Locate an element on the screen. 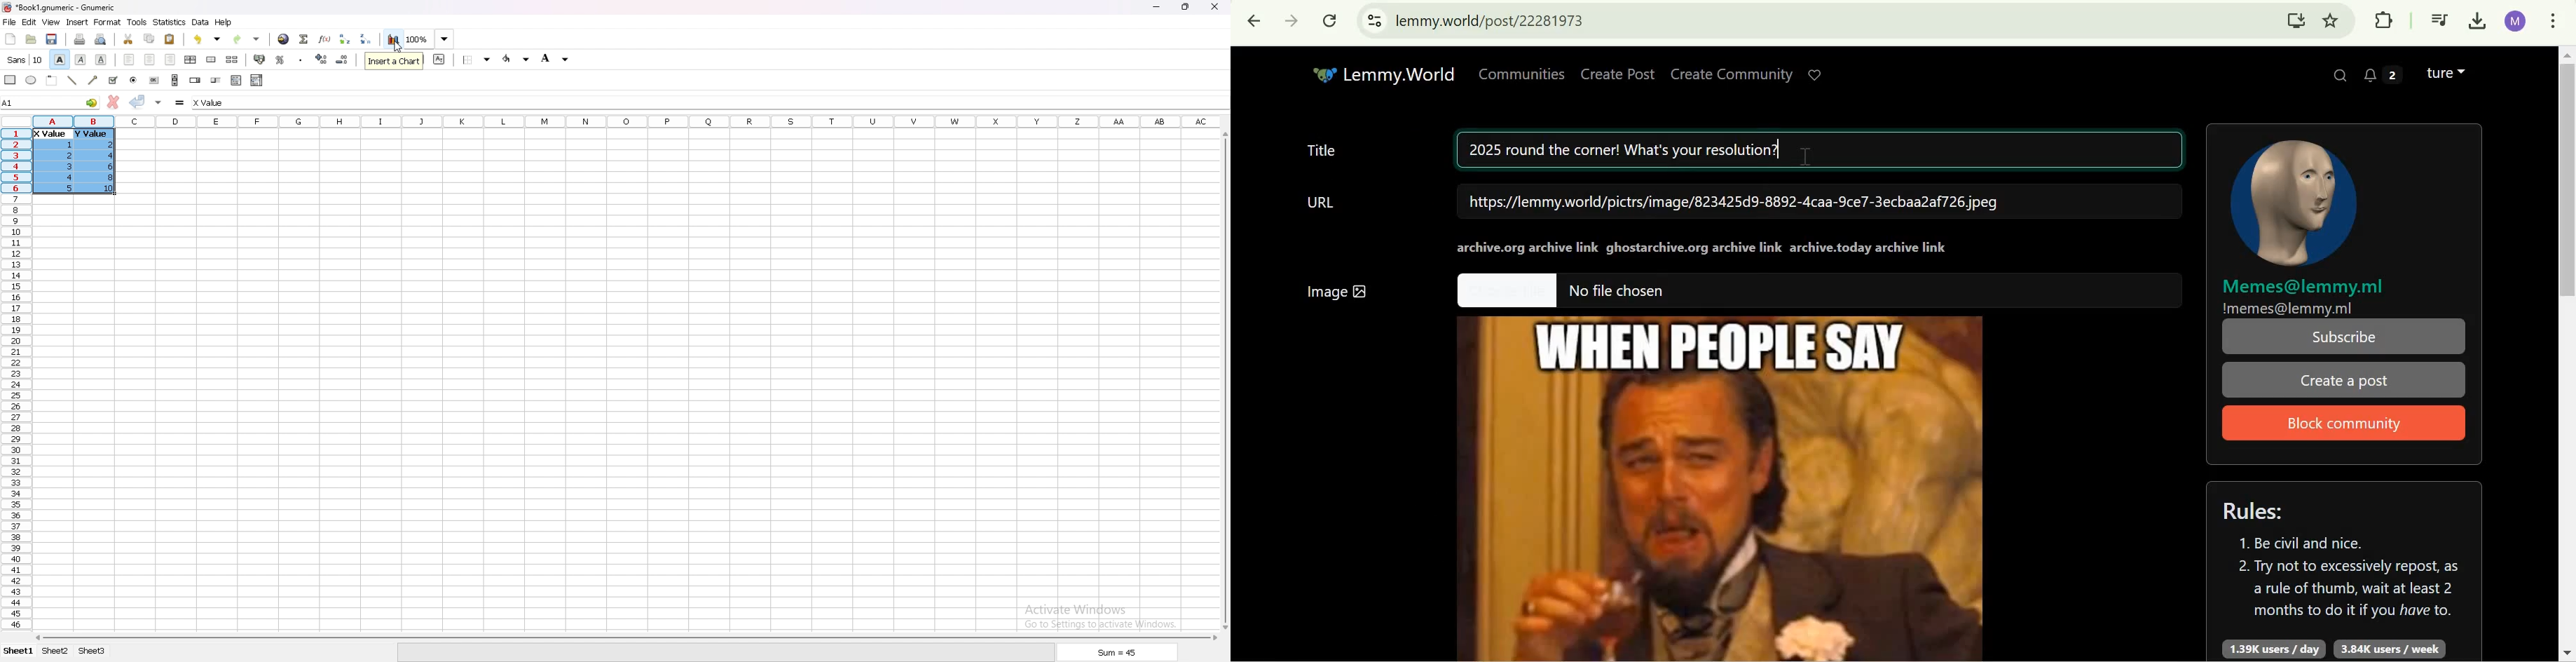  font is located at coordinates (25, 60).